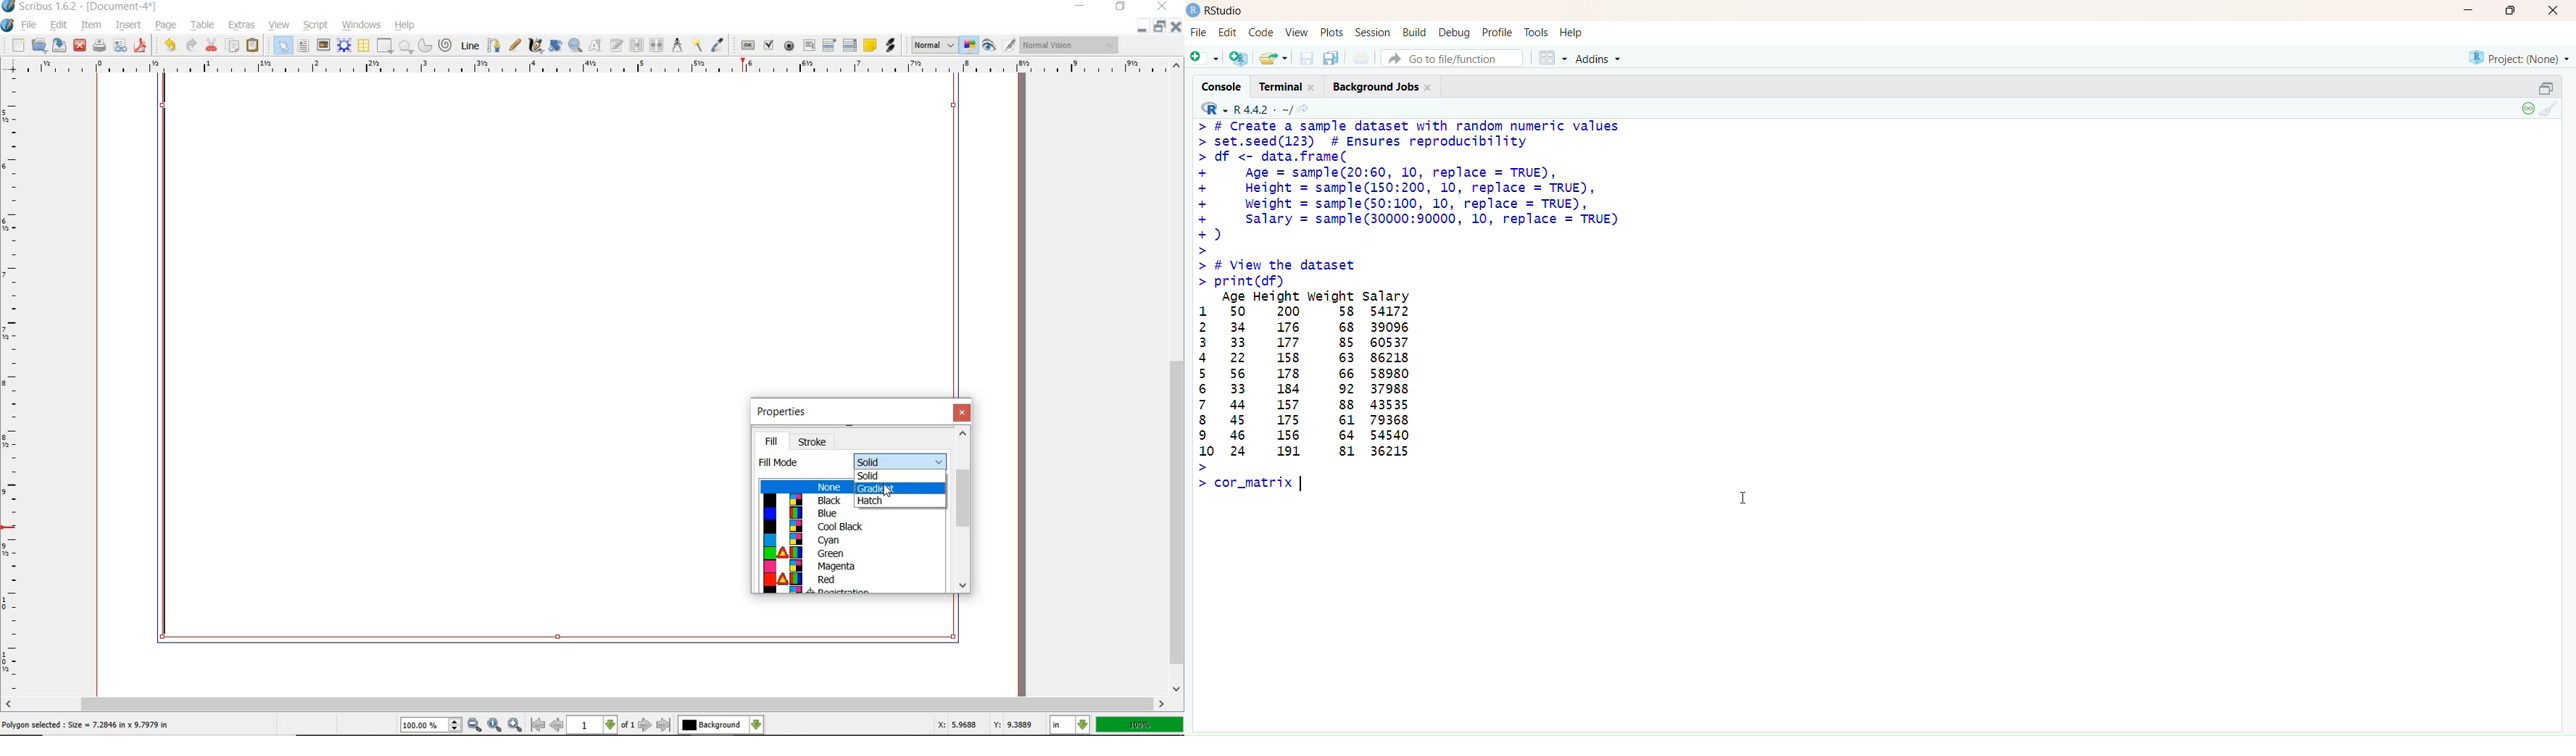 This screenshot has width=2576, height=756. Describe the element at coordinates (1601, 59) in the screenshot. I see `Addons` at that location.